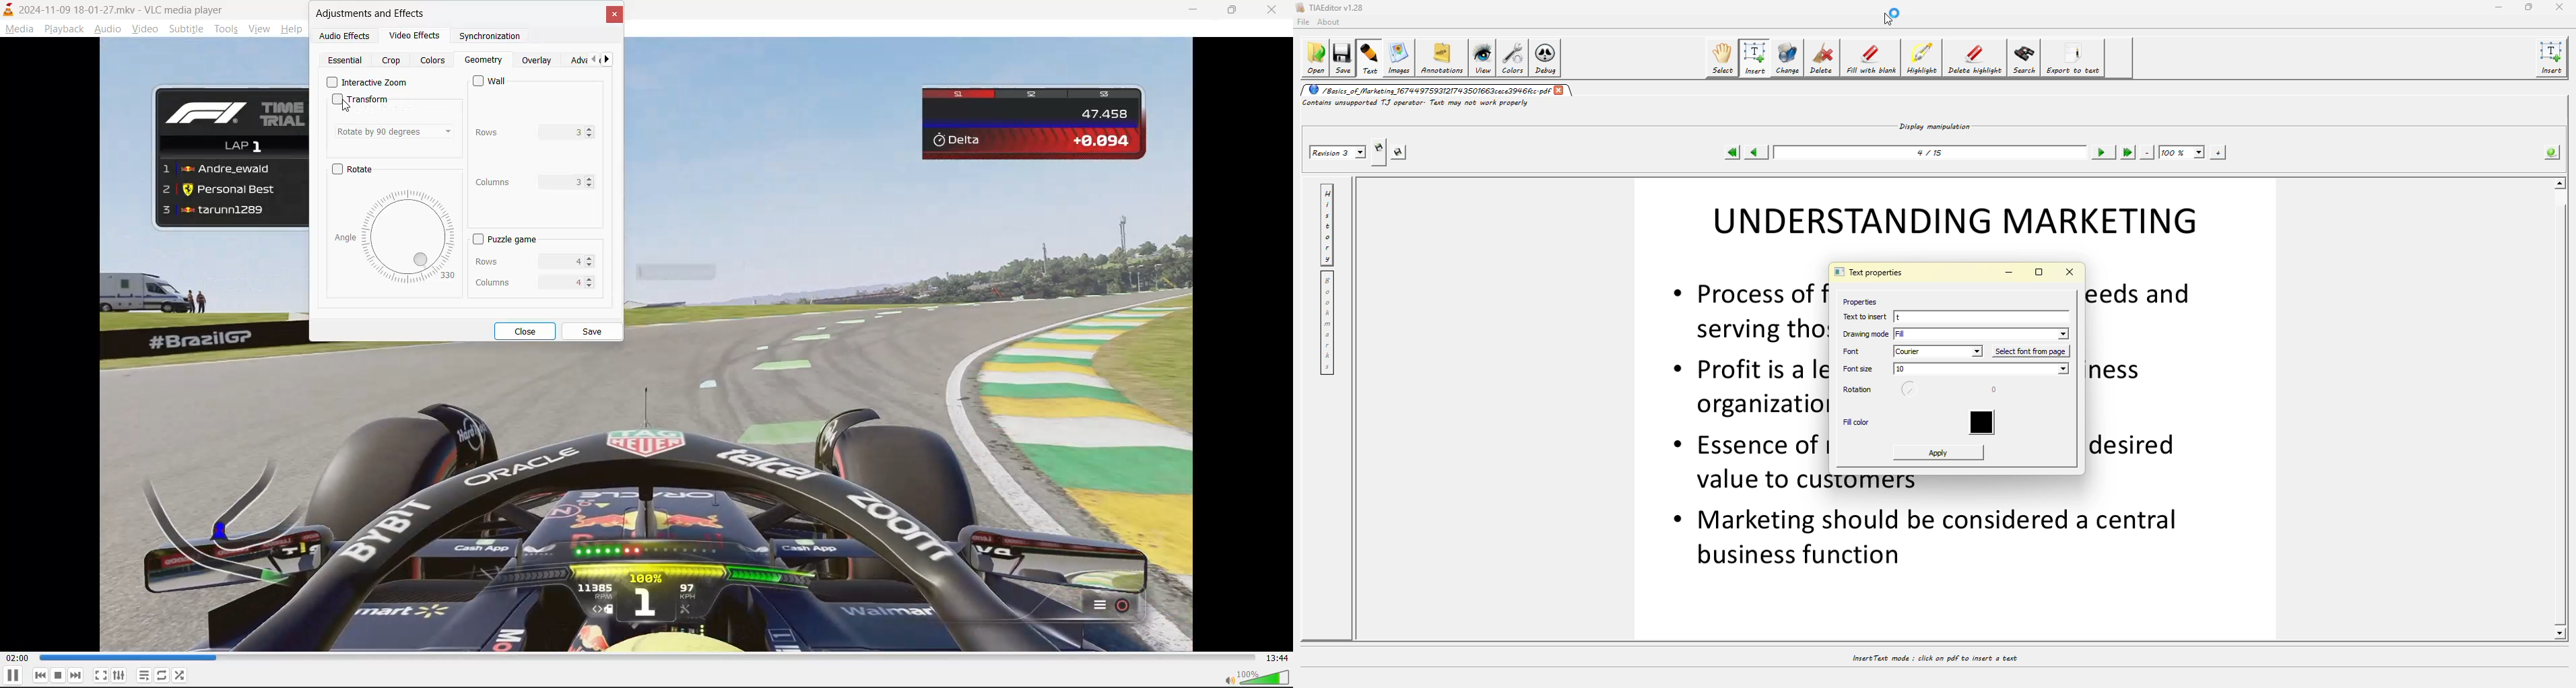 This screenshot has width=2576, height=700. Describe the element at coordinates (59, 675) in the screenshot. I see `stop` at that location.